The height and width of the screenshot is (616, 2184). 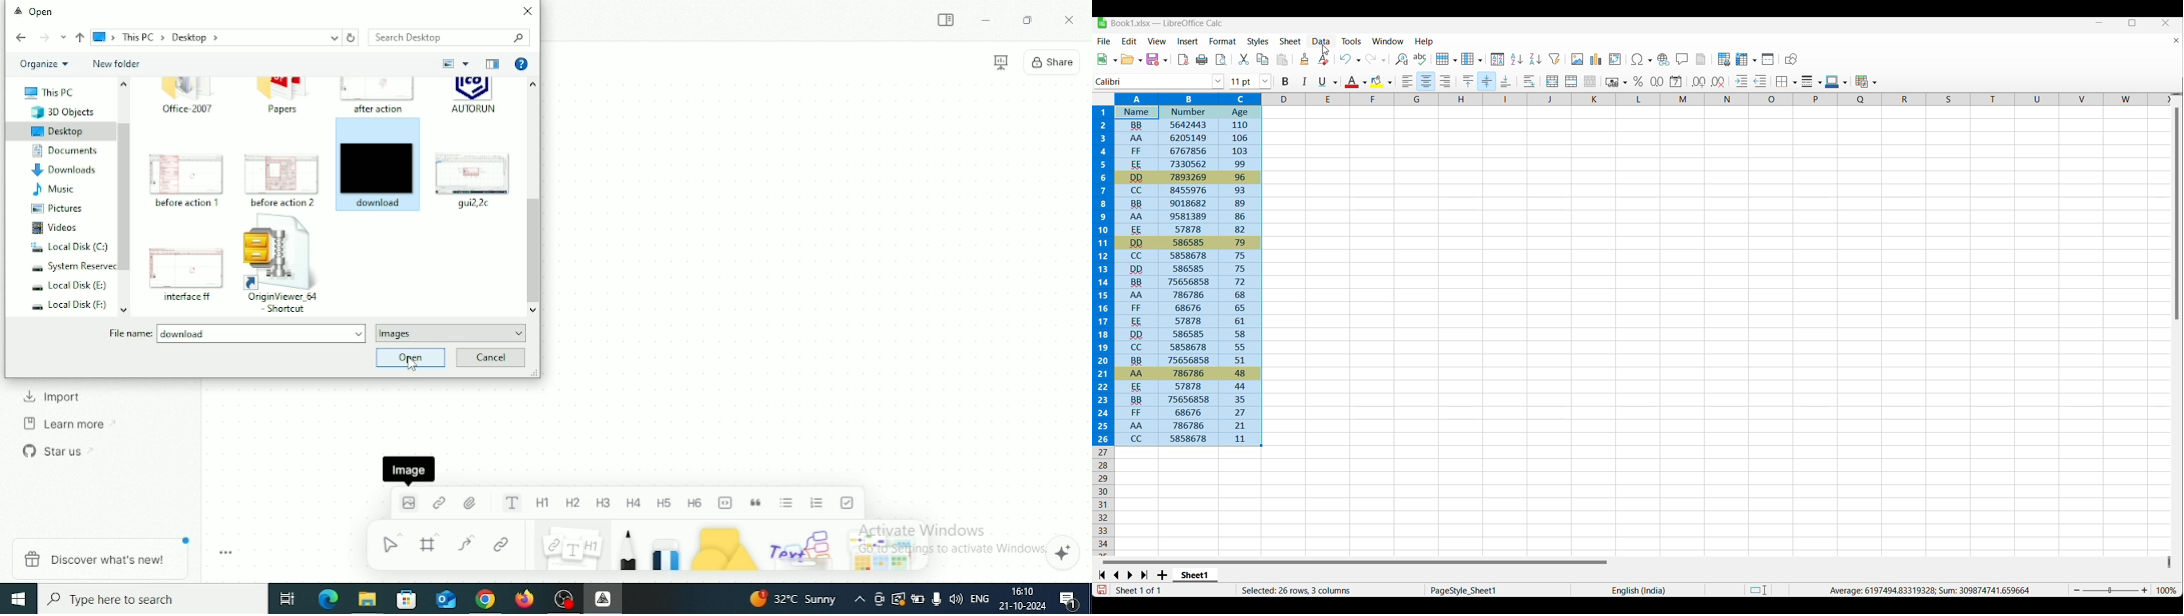 What do you see at coordinates (1536, 59) in the screenshot?
I see `Sort ascending` at bounding box center [1536, 59].